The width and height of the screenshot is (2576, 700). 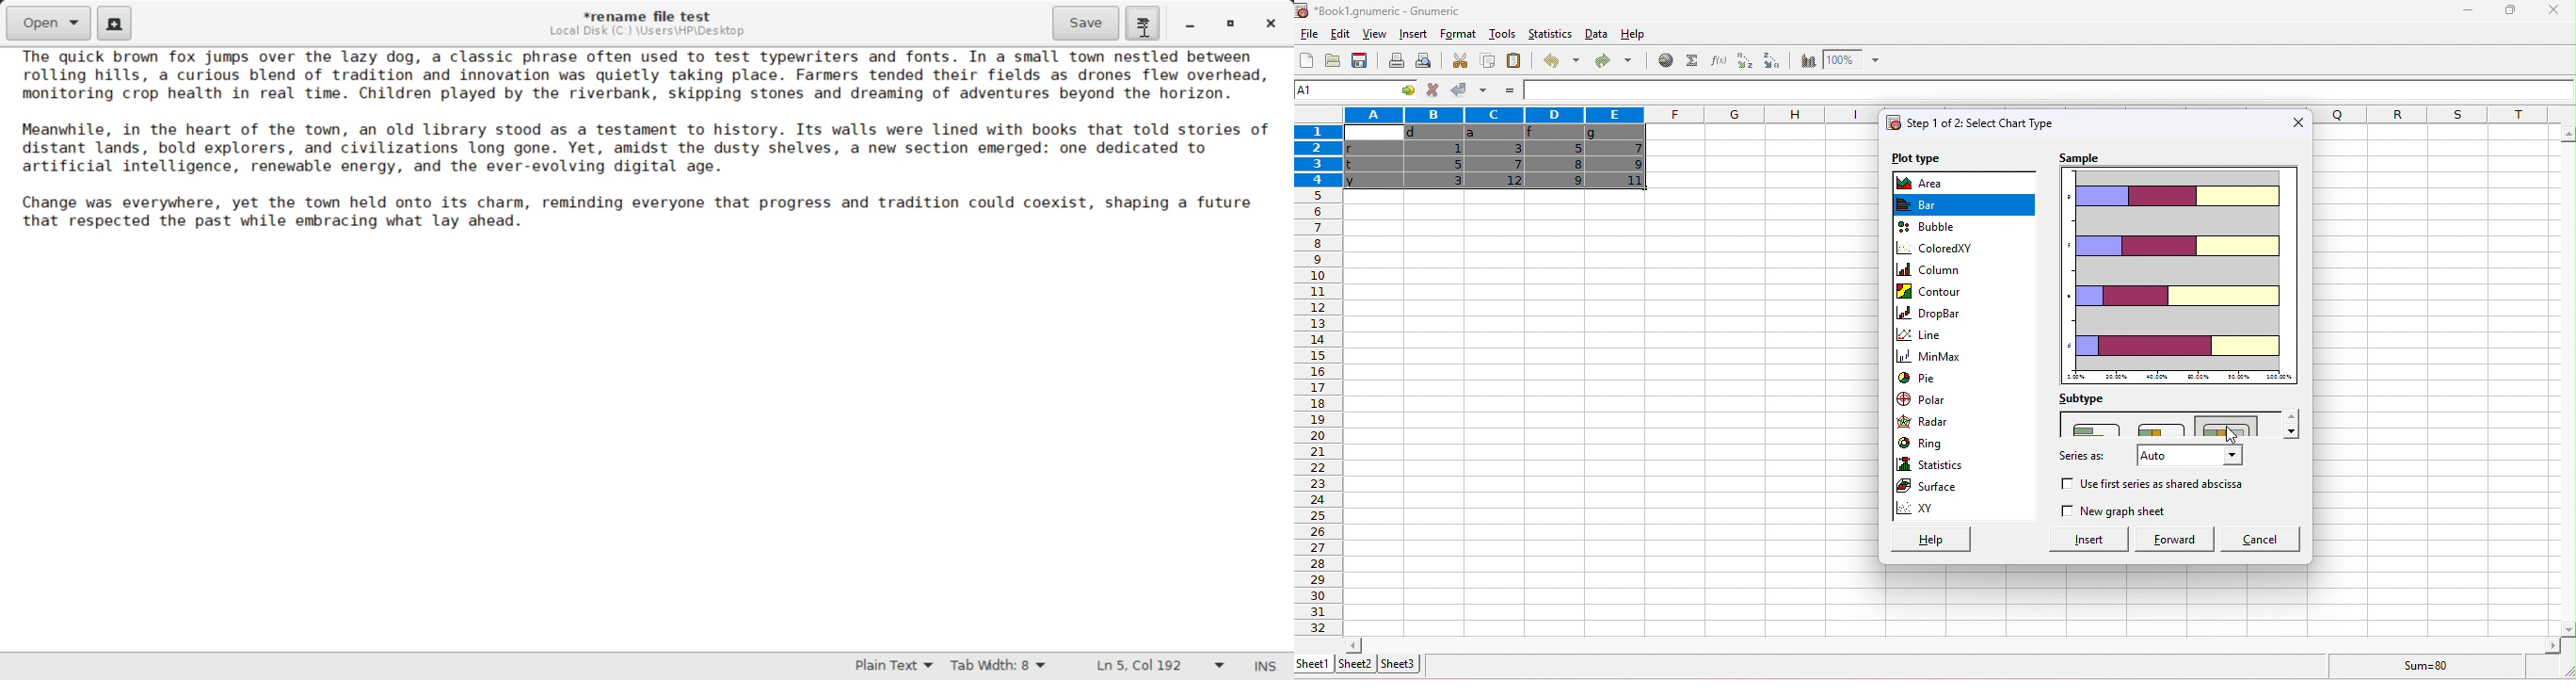 I want to click on Input Mode, so click(x=1265, y=668).